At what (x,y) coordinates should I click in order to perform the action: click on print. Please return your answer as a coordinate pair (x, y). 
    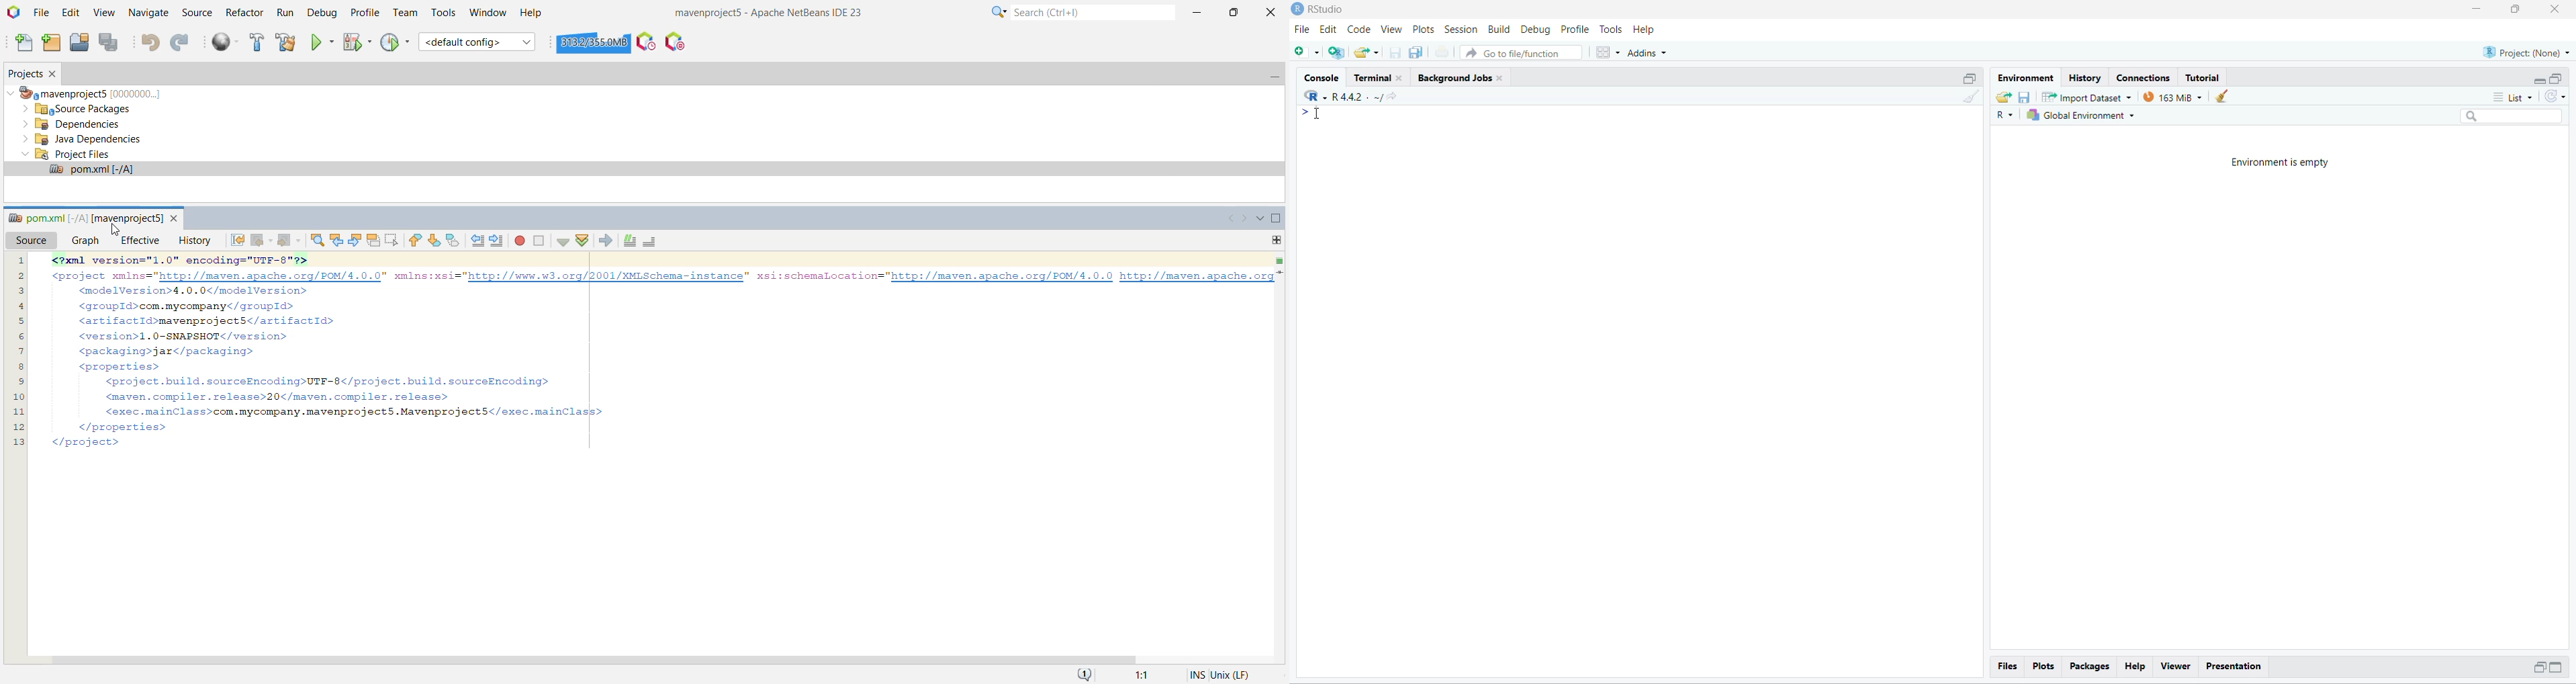
    Looking at the image, I should click on (1442, 52).